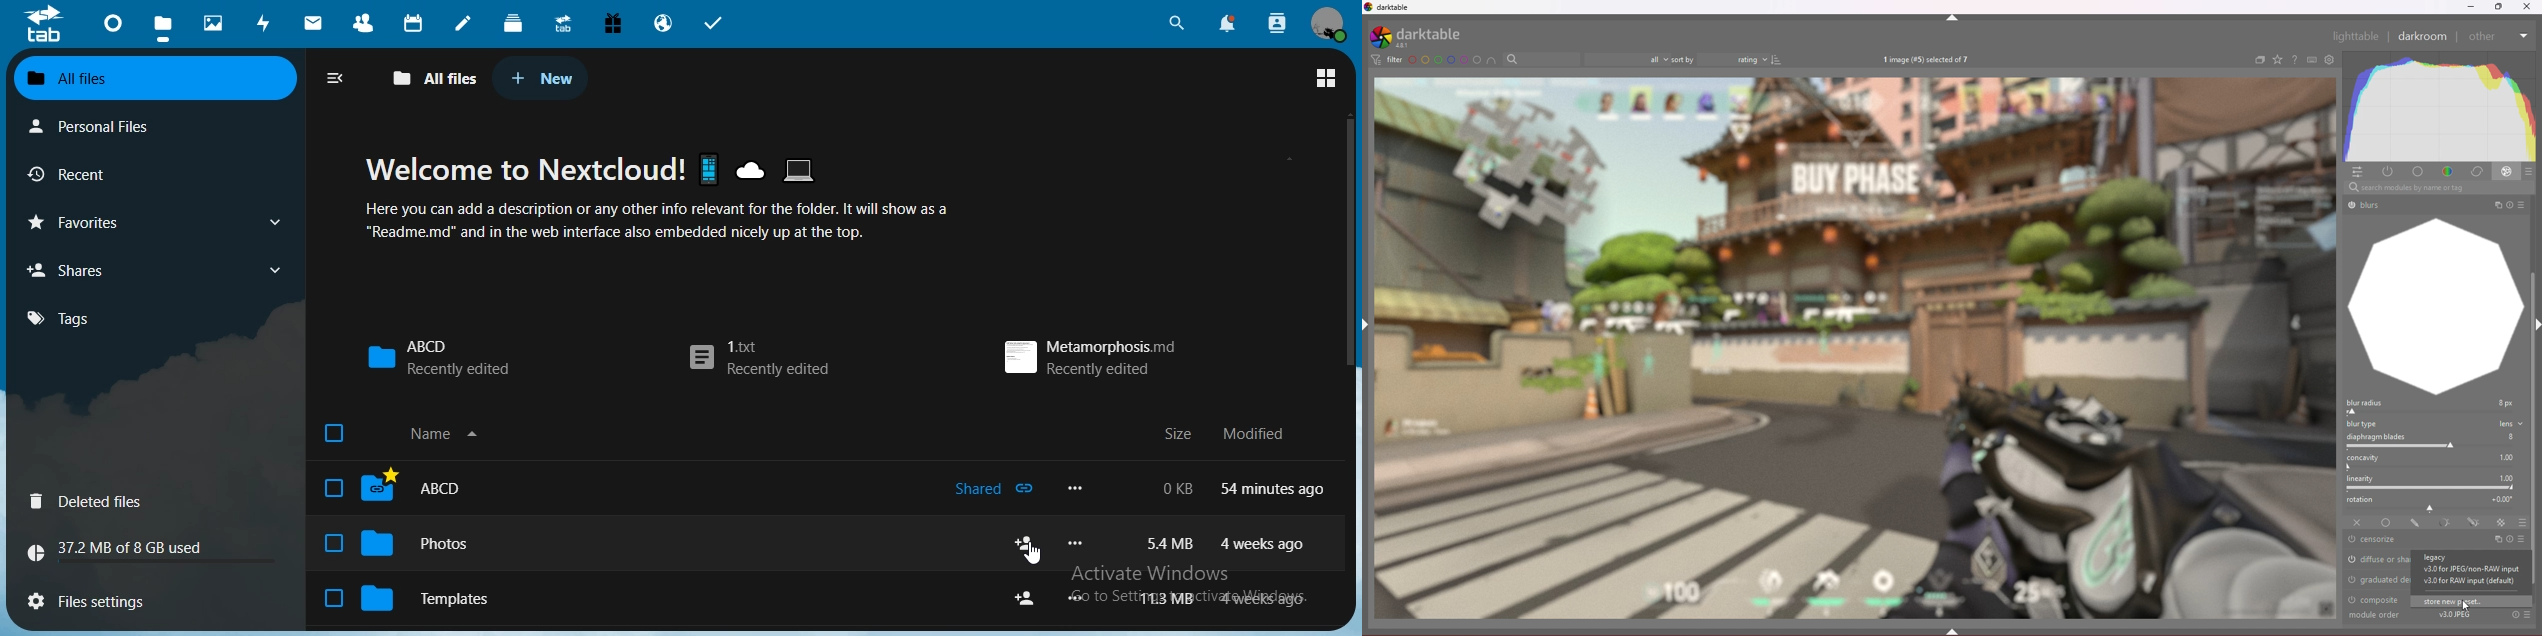 This screenshot has height=644, width=2548. I want to click on search, so click(1174, 24).